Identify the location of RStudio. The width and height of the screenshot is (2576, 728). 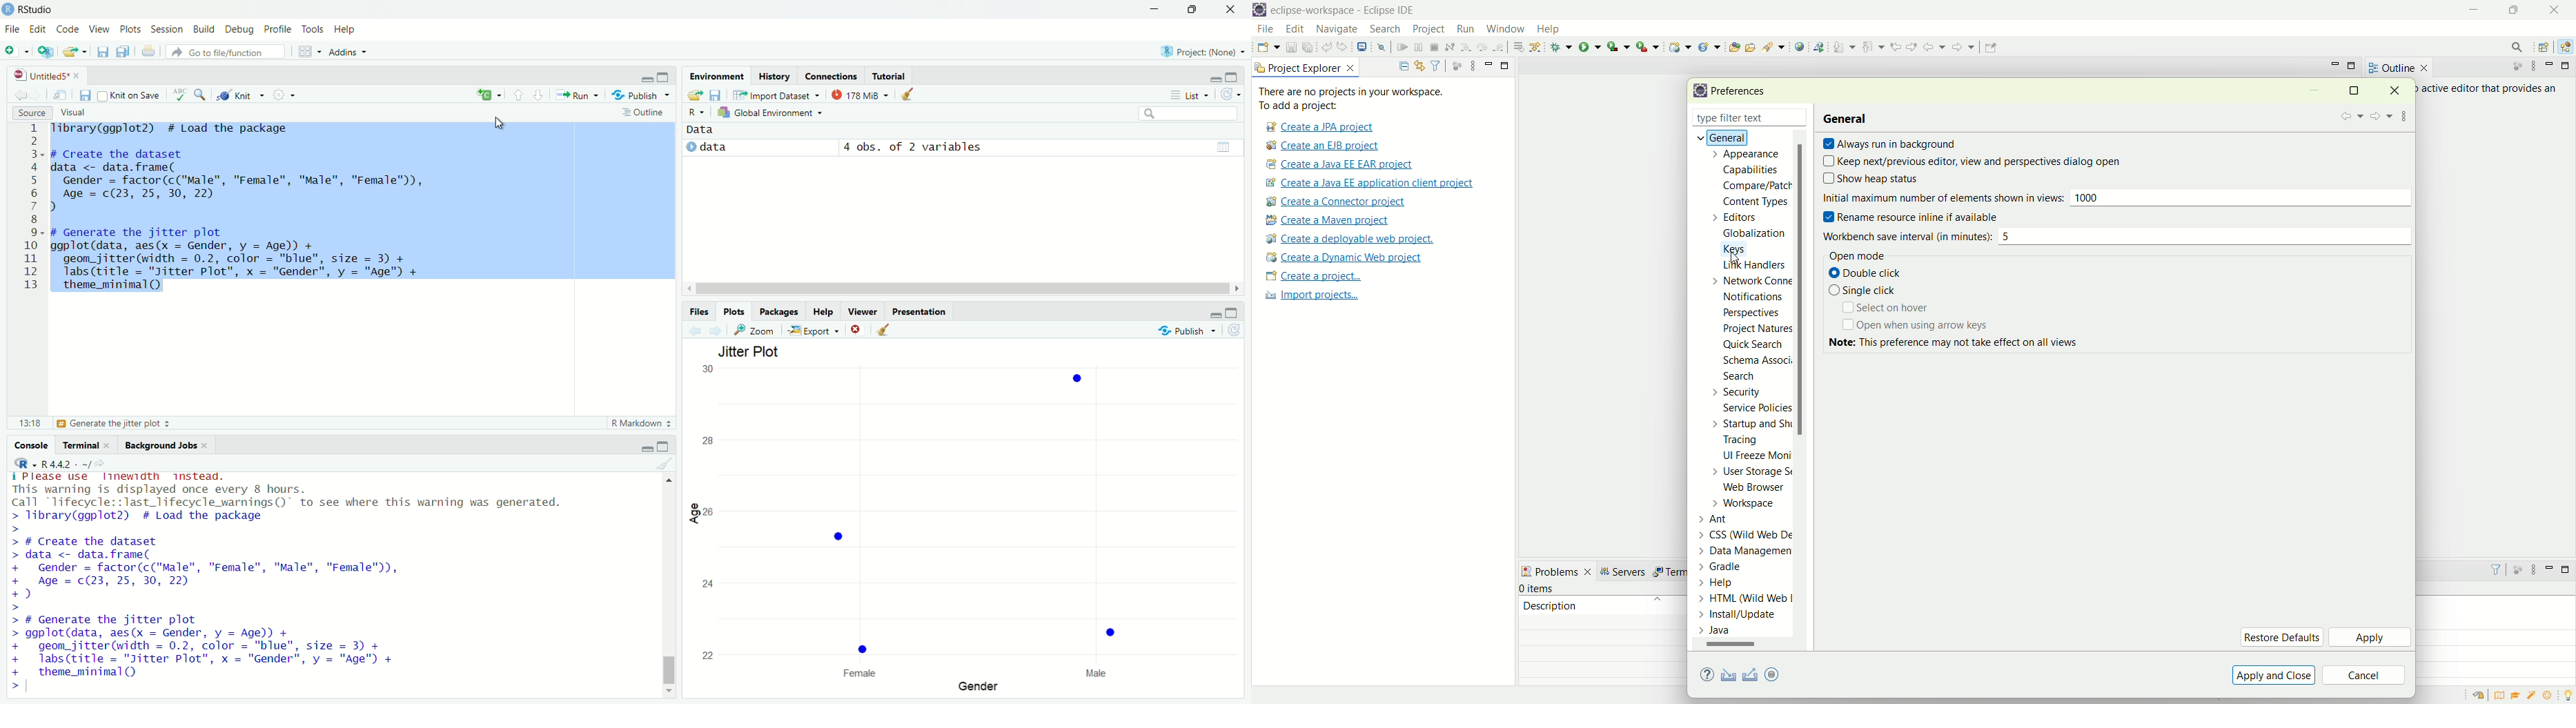
(41, 9).